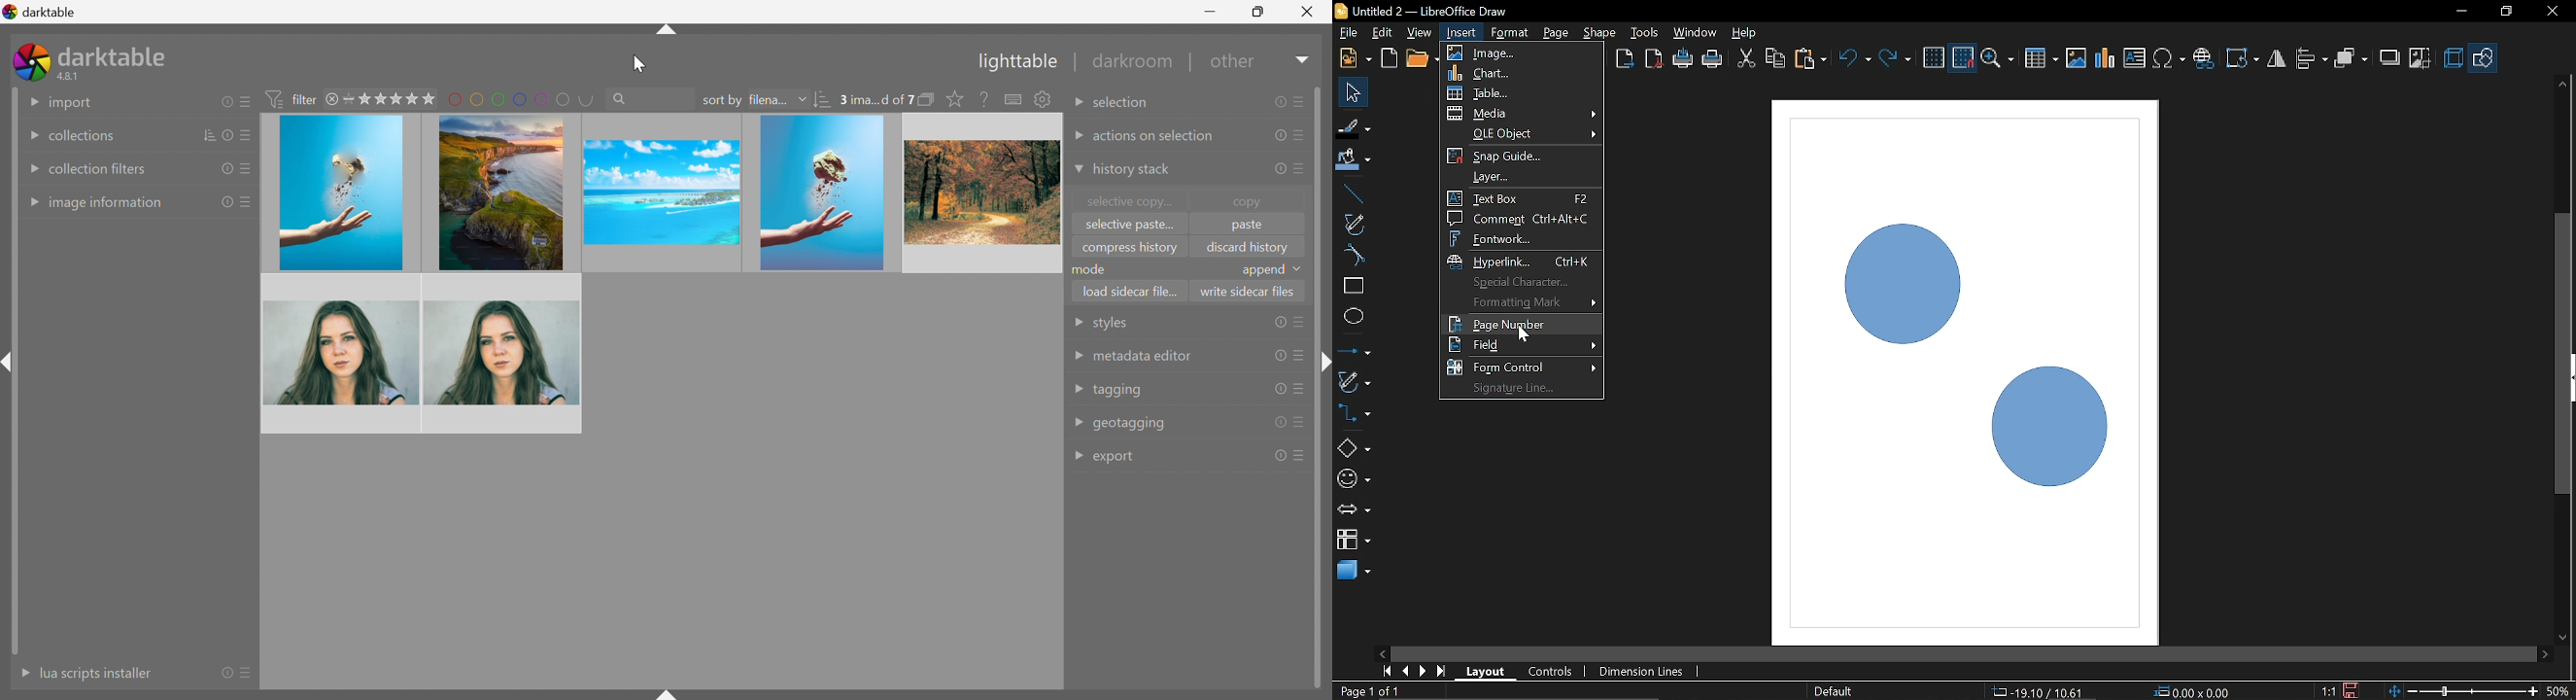 The image size is (2576, 700). I want to click on range rating, so click(391, 99).